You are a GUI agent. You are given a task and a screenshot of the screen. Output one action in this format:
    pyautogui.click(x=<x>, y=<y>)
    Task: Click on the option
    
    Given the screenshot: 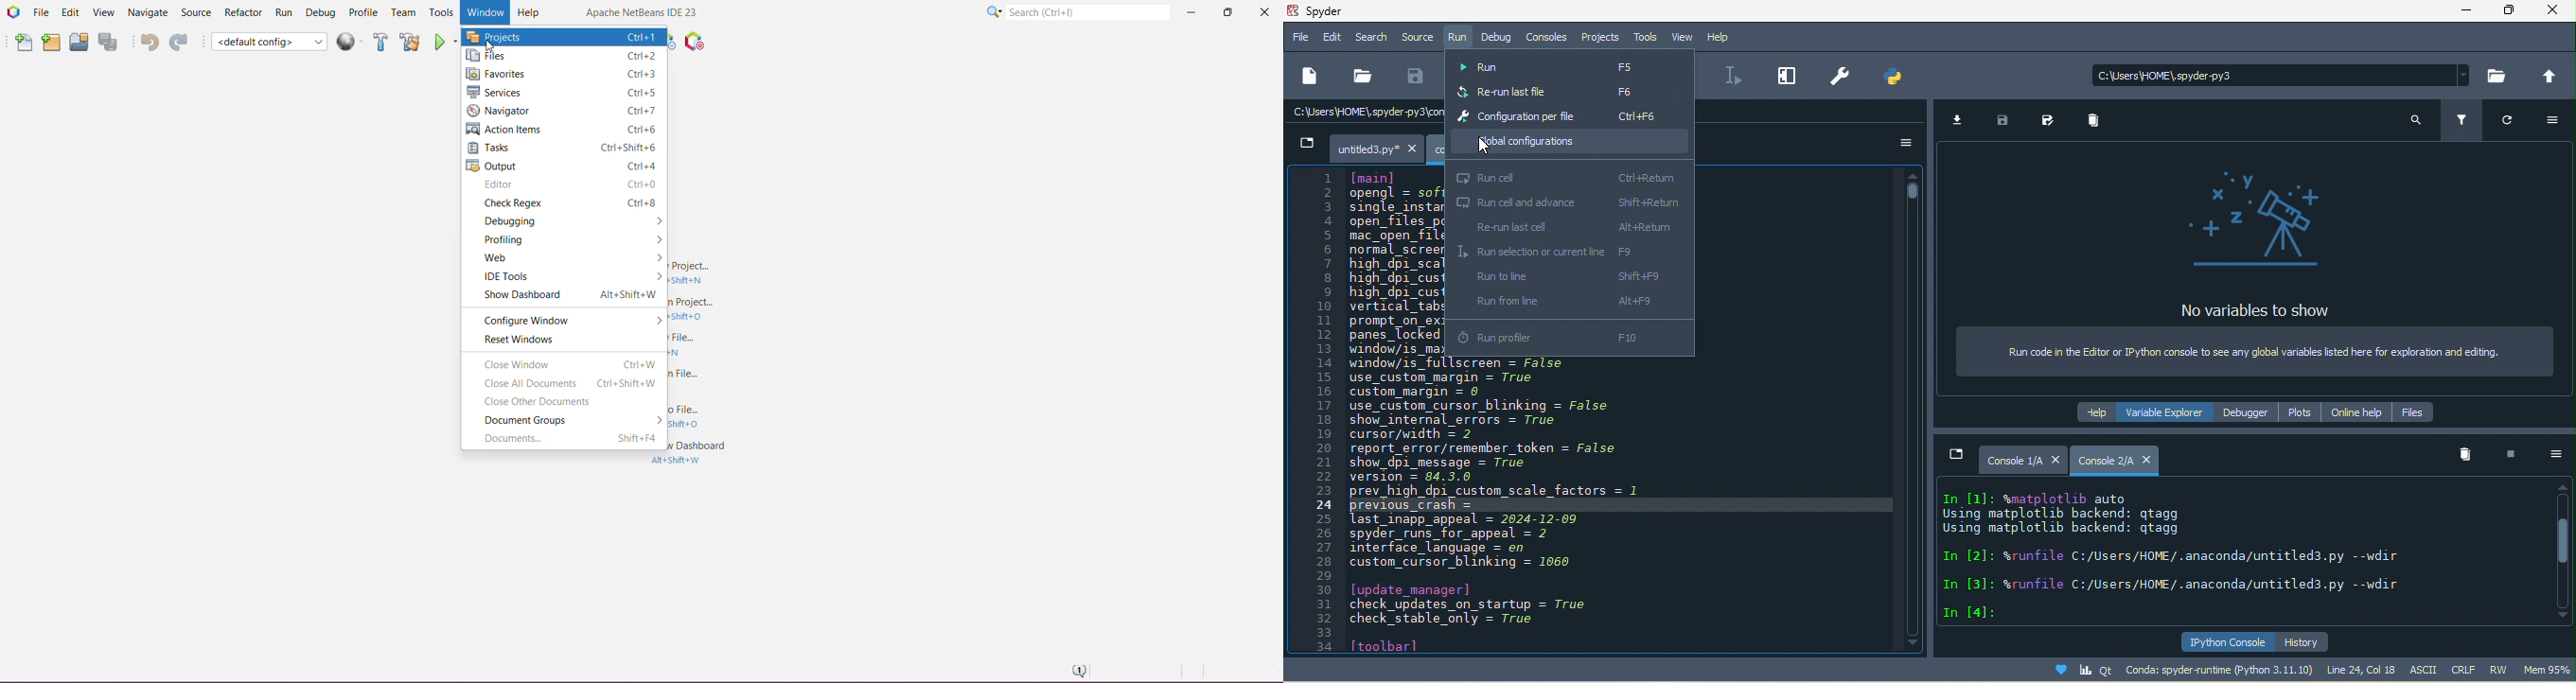 What is the action you would take?
    pyautogui.click(x=2554, y=119)
    